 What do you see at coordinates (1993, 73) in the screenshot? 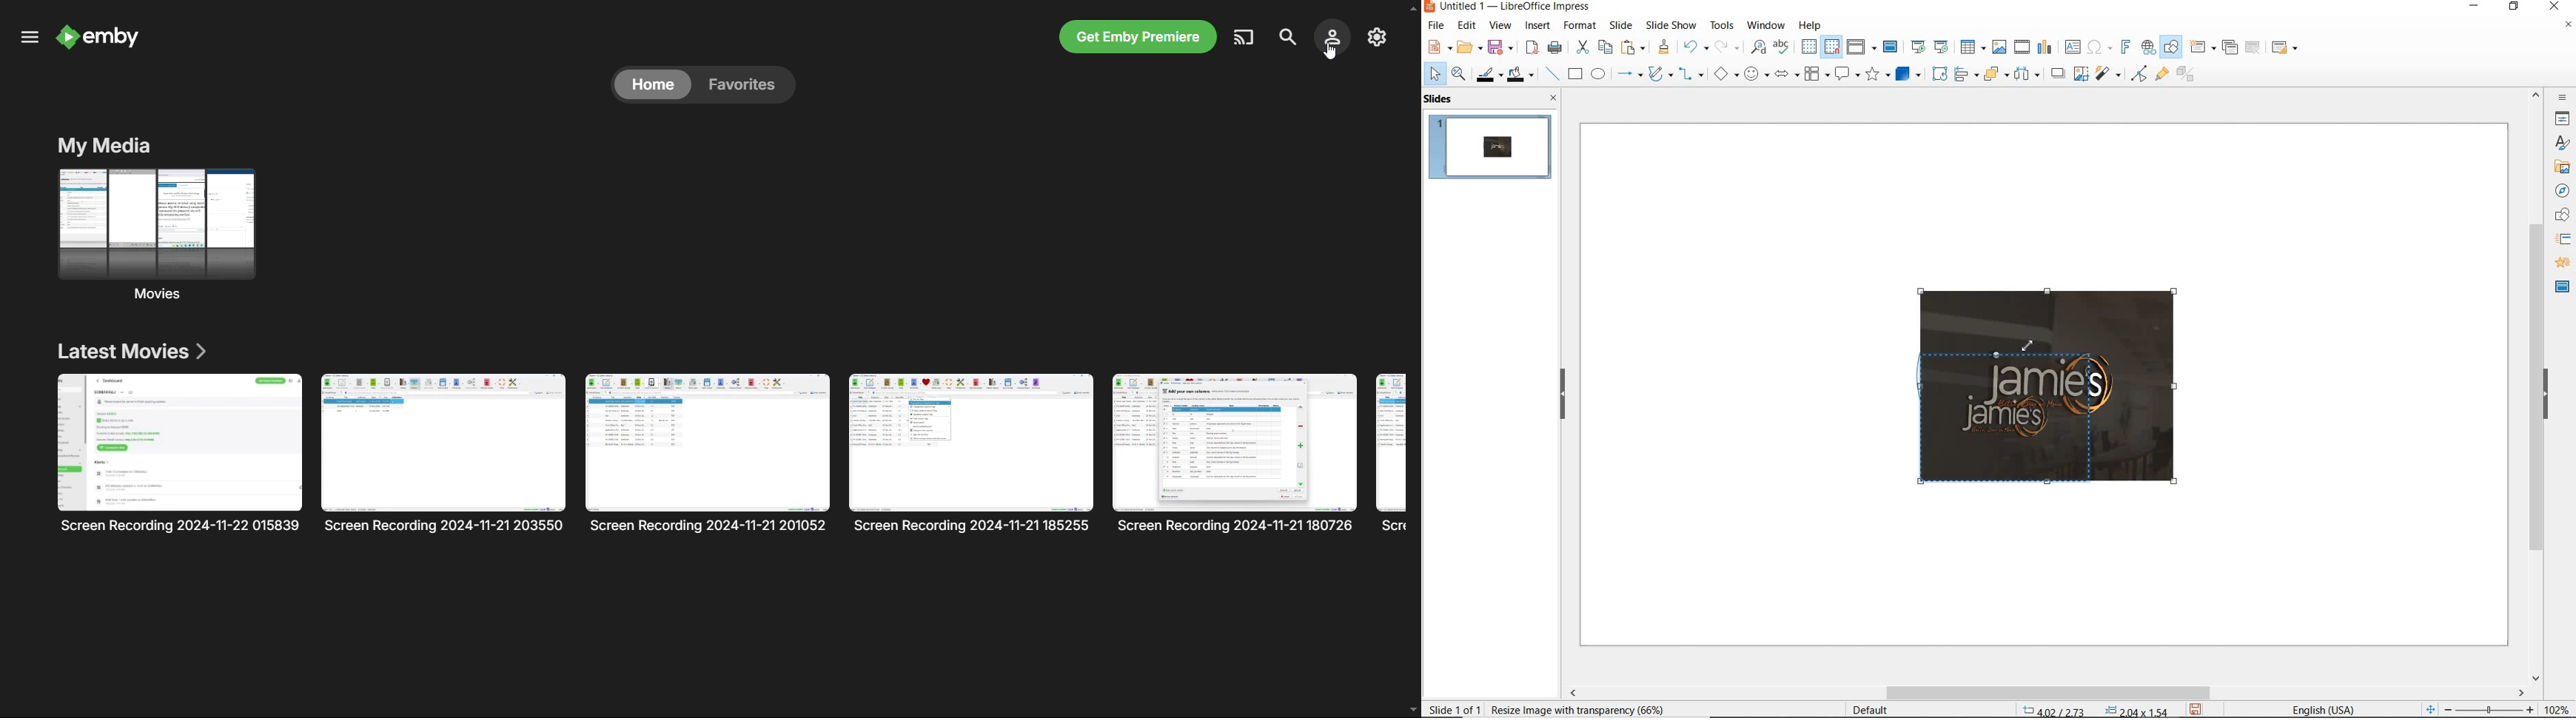
I see `arrange` at bounding box center [1993, 73].